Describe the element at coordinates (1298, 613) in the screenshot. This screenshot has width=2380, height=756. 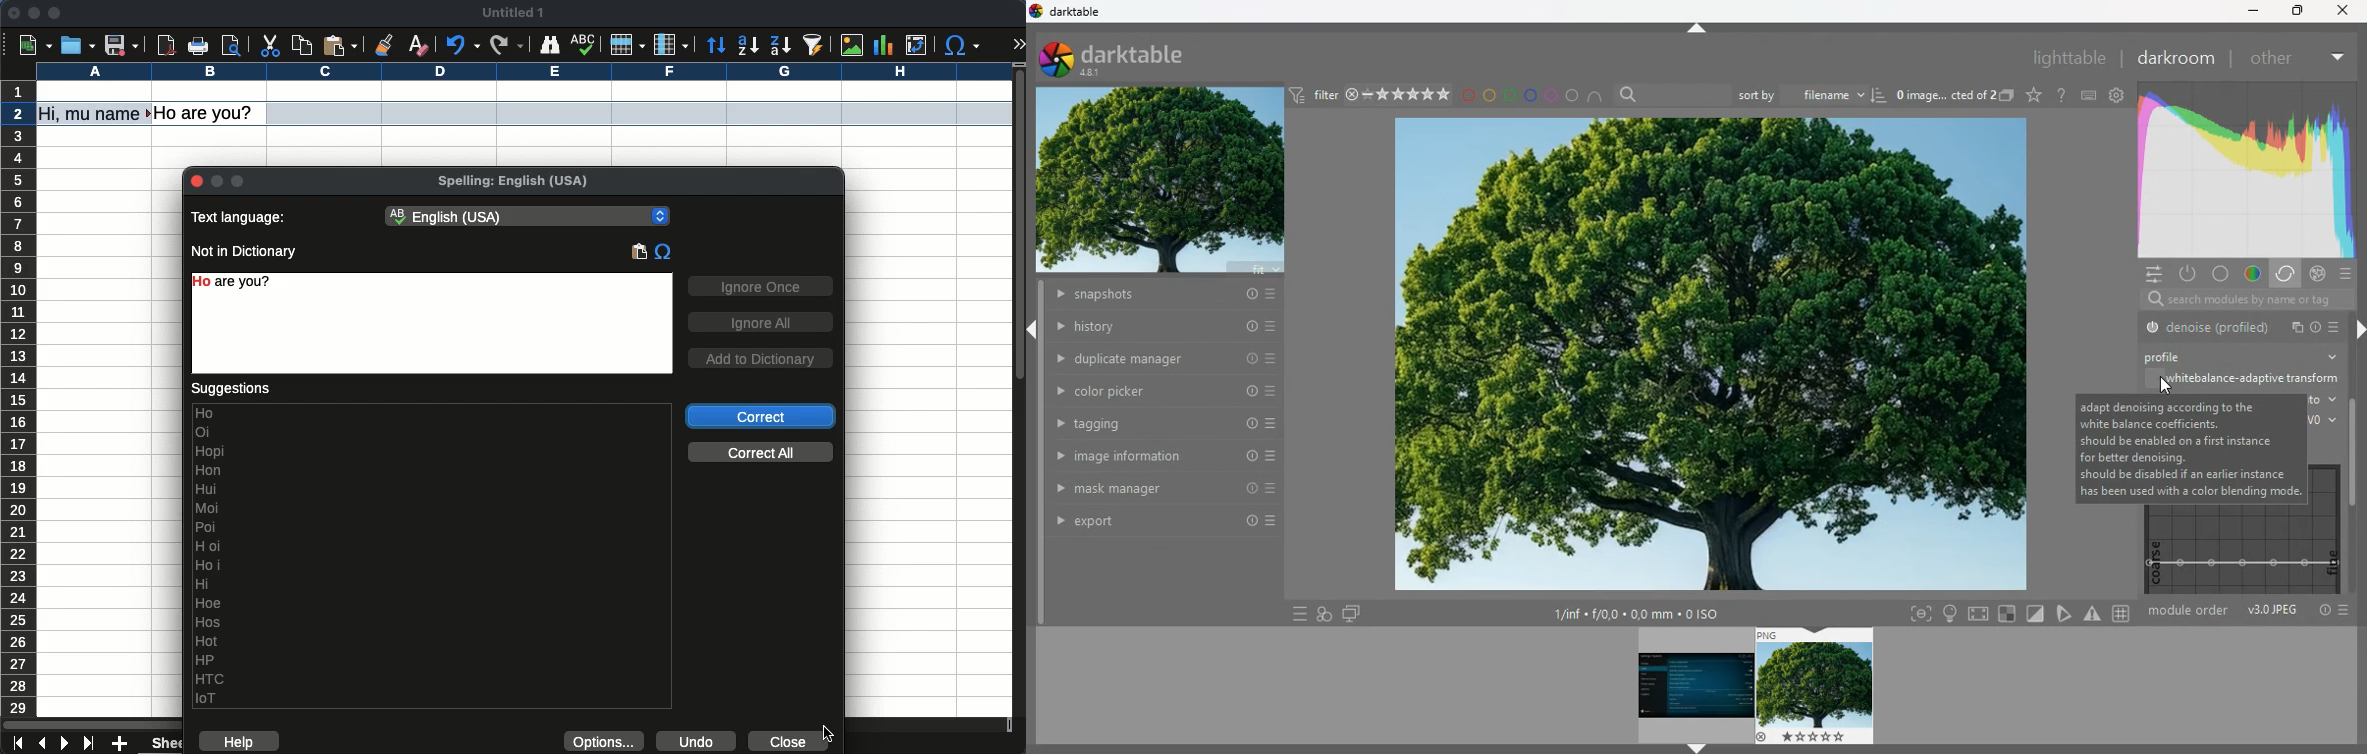
I see `more` at that location.